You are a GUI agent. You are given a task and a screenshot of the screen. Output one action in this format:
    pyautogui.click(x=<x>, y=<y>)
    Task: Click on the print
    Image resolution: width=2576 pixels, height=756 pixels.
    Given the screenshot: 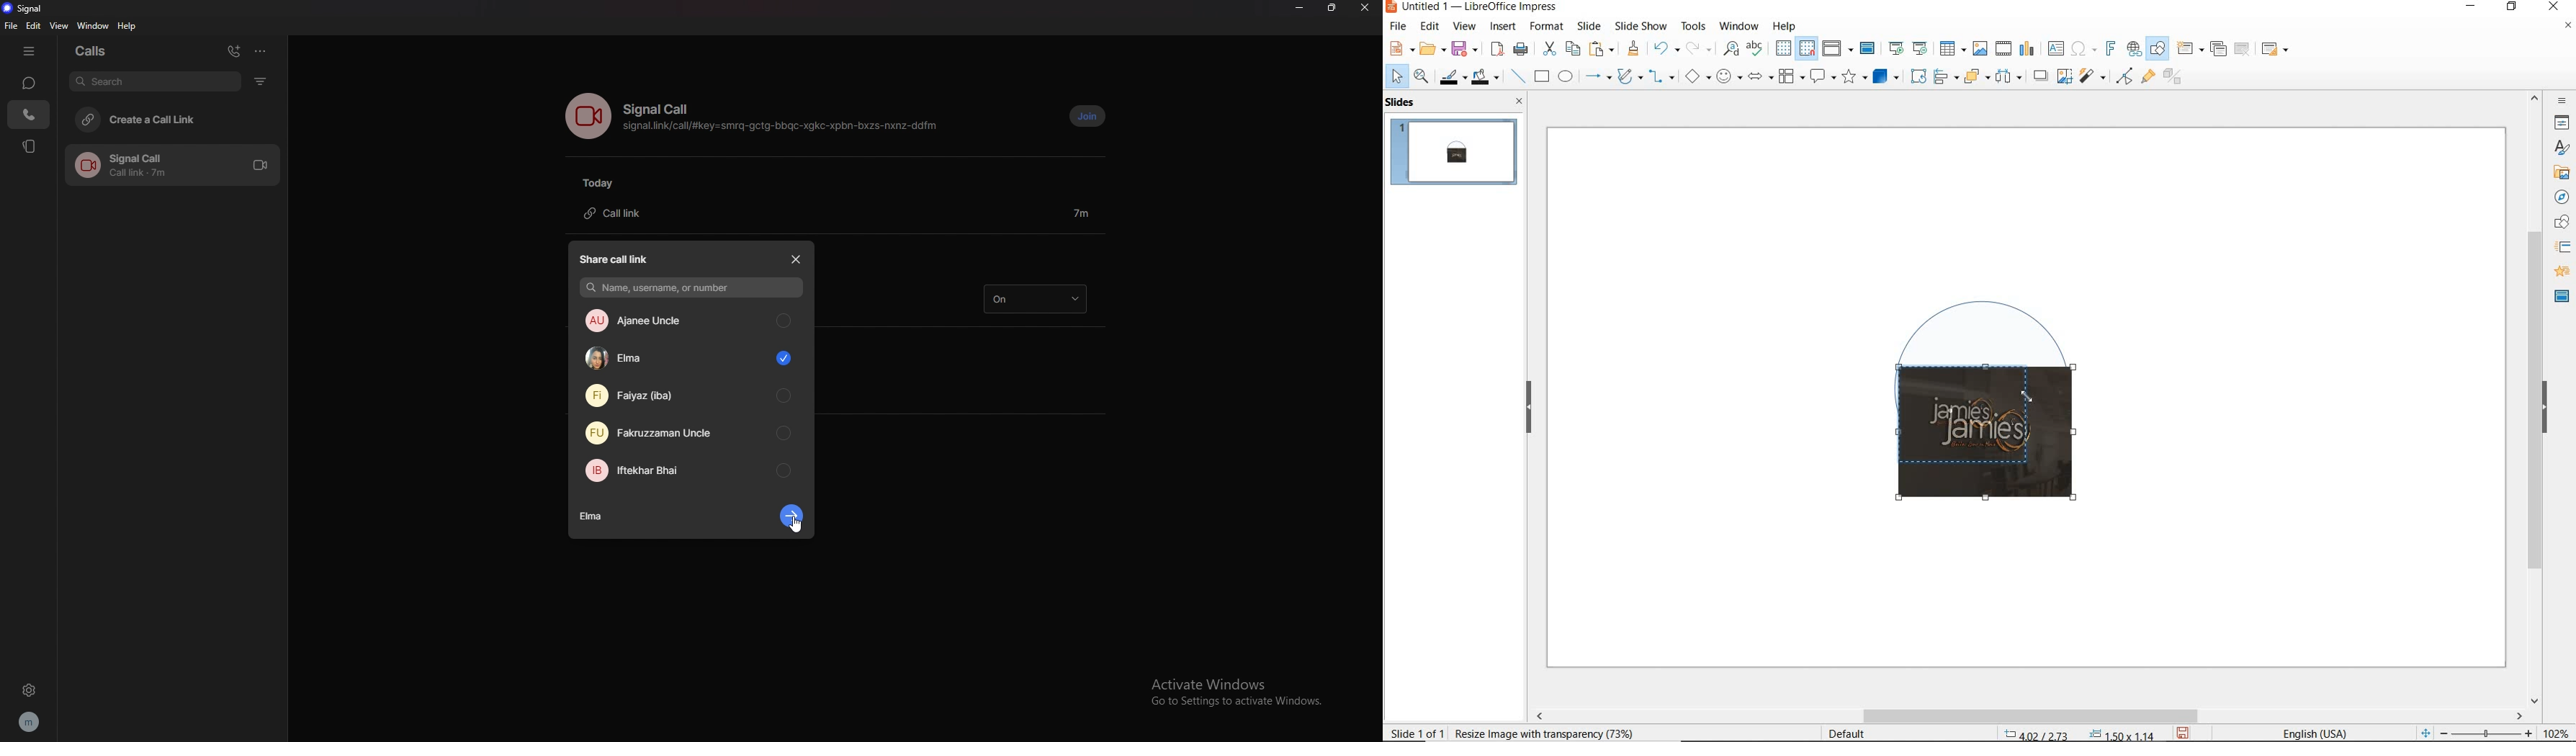 What is the action you would take?
    pyautogui.click(x=1521, y=48)
    